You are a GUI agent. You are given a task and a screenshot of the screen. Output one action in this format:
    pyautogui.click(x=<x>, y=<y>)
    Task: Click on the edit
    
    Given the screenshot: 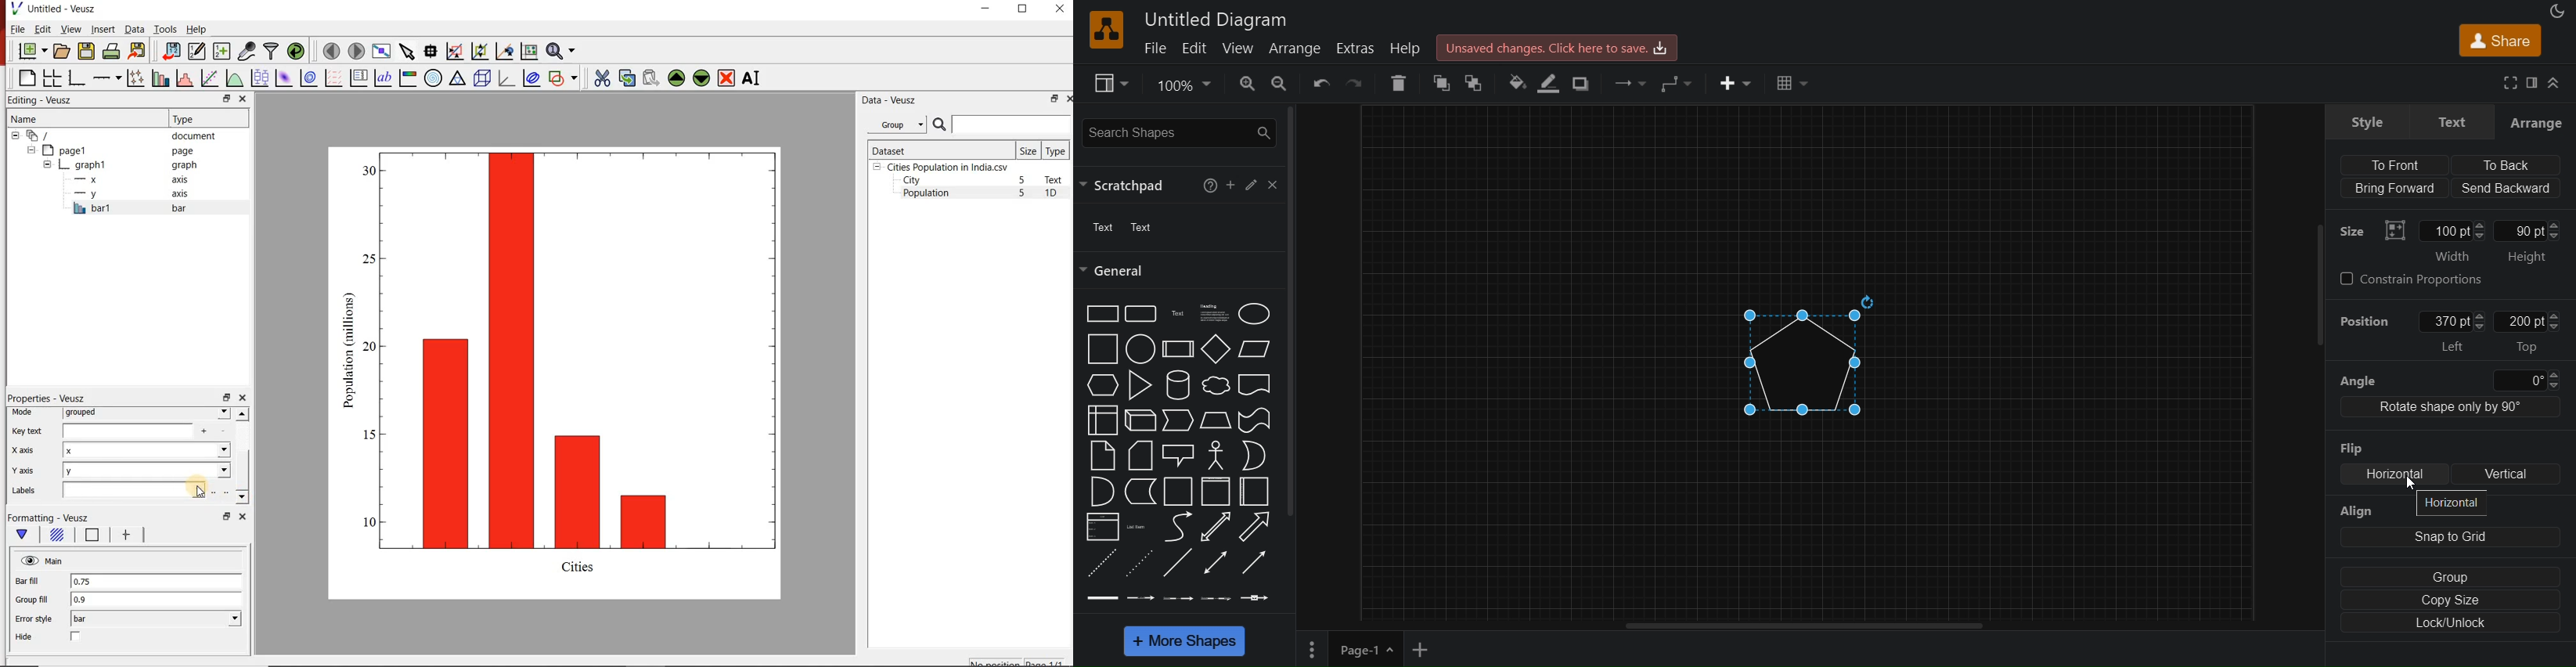 What is the action you would take?
    pyautogui.click(x=1252, y=185)
    